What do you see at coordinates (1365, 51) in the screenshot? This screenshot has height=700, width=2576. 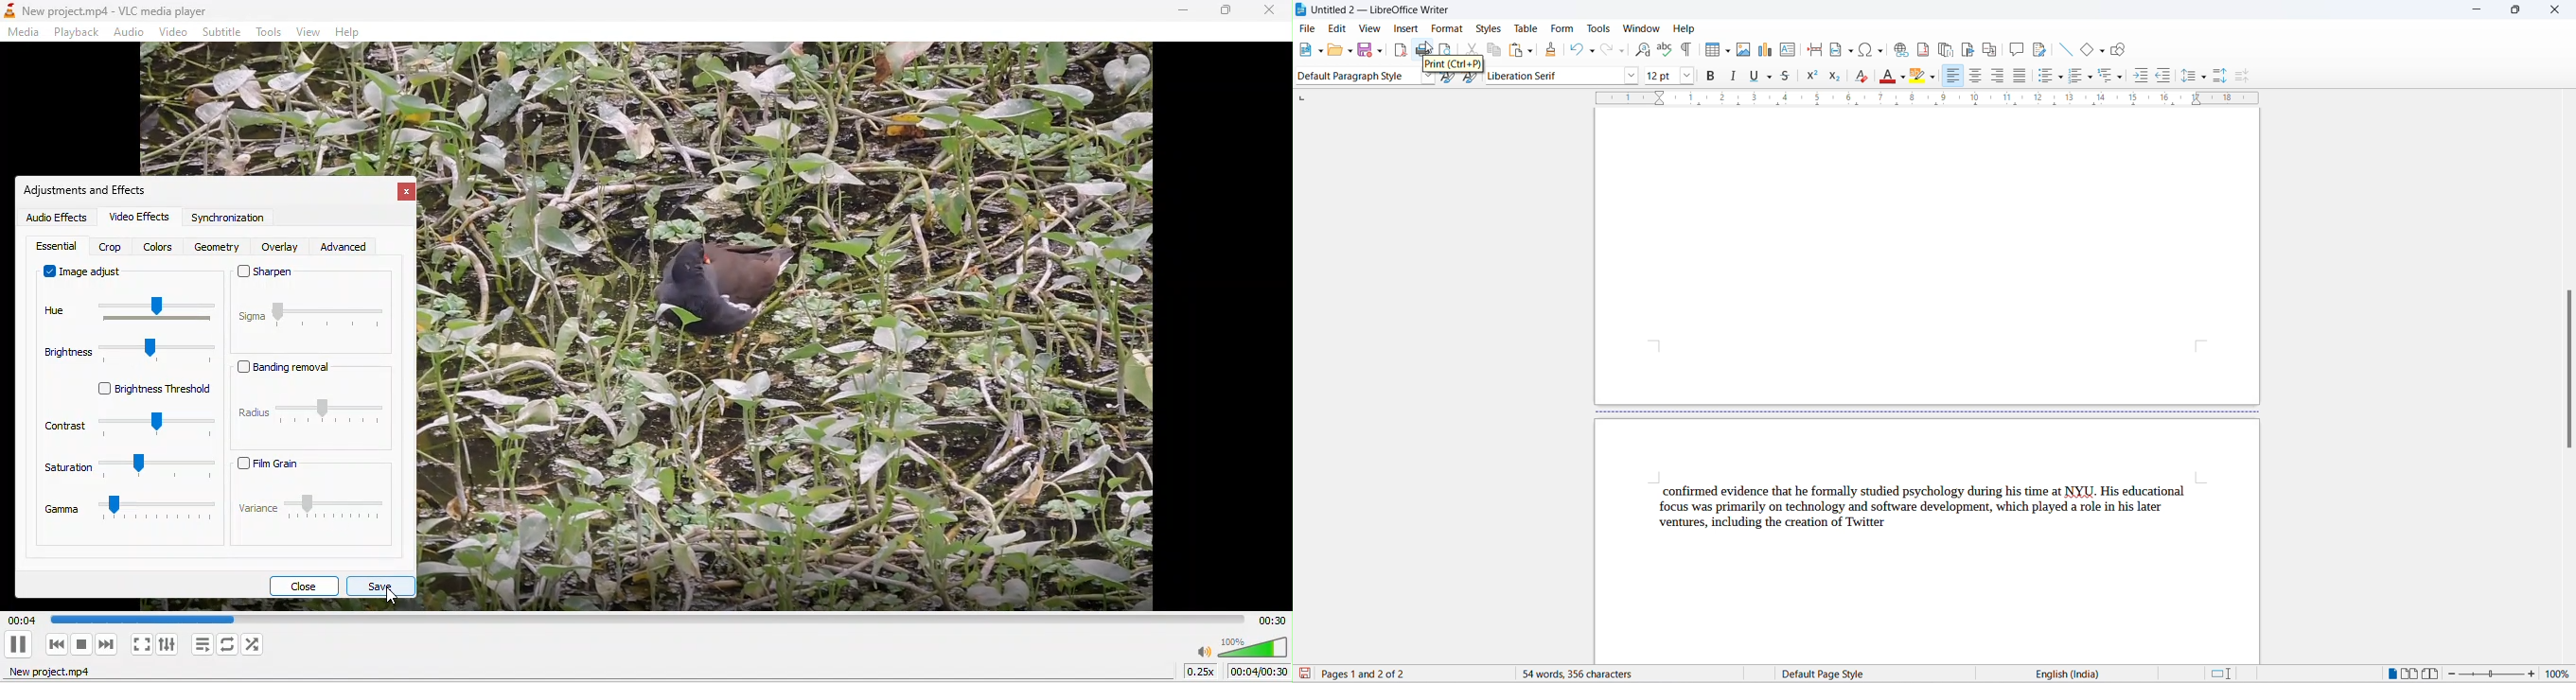 I see `save` at bounding box center [1365, 51].